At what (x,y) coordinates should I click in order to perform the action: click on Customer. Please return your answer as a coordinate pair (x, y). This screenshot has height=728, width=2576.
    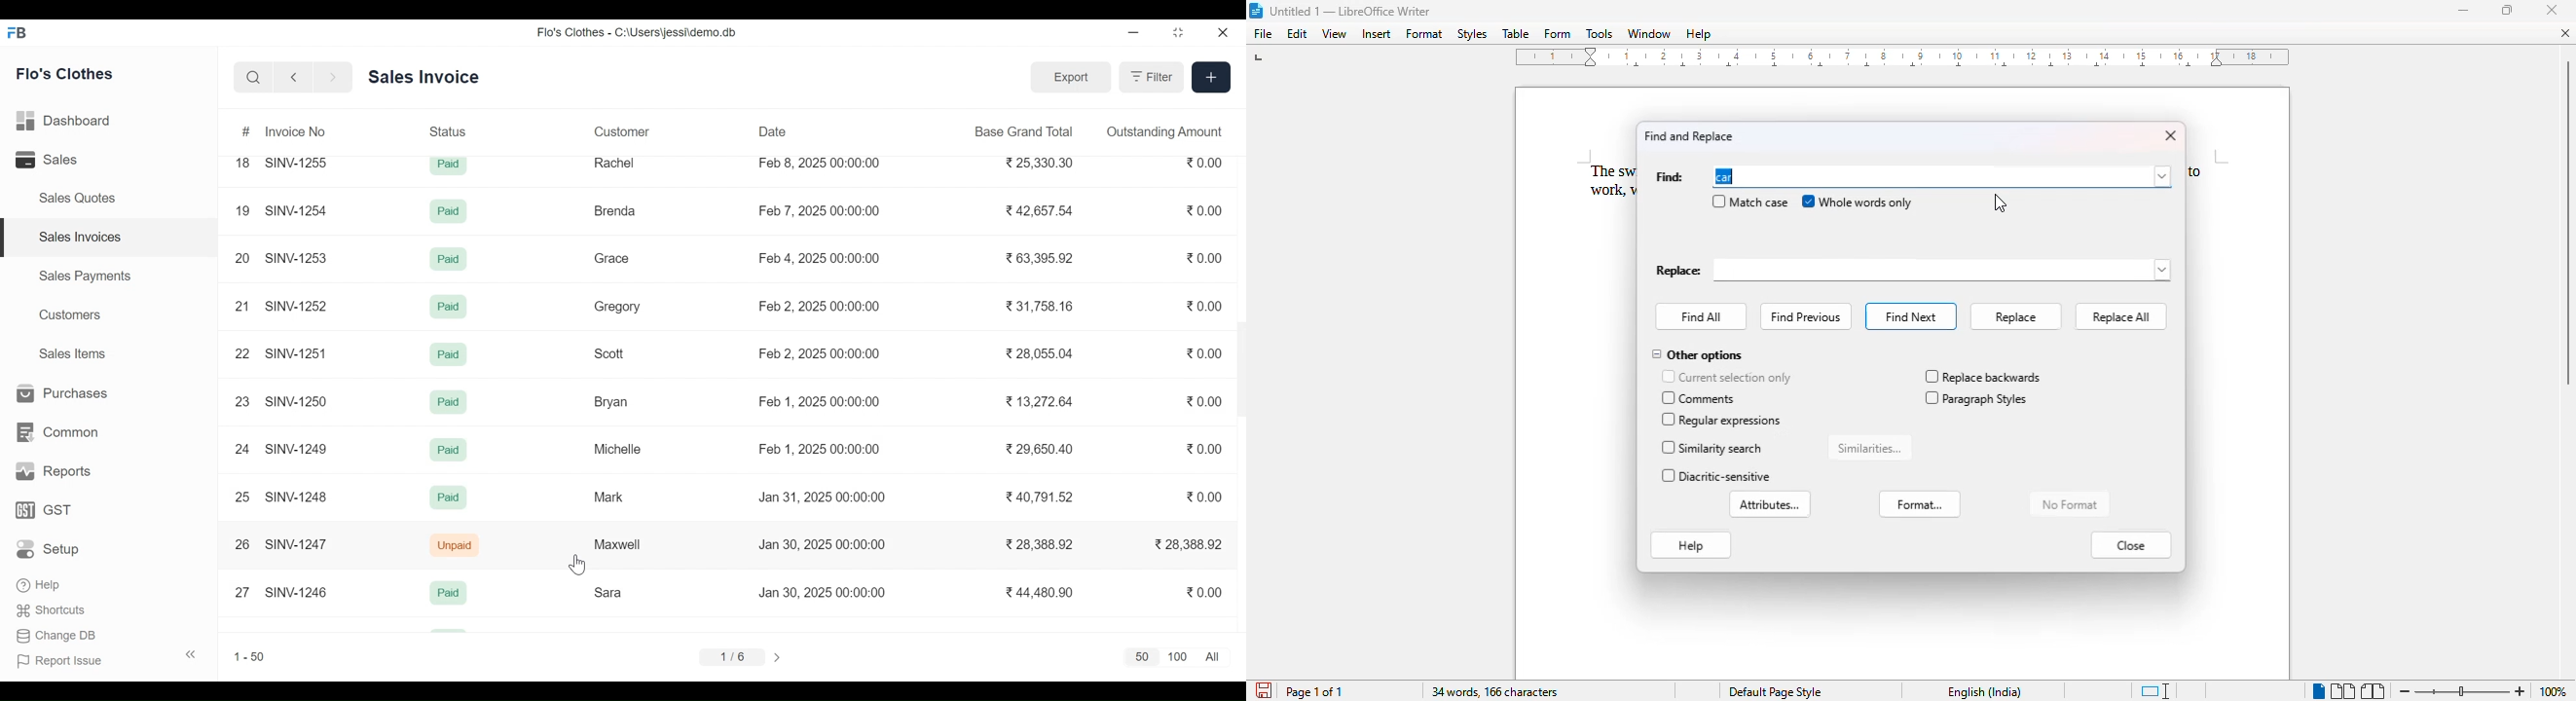
    Looking at the image, I should click on (622, 131).